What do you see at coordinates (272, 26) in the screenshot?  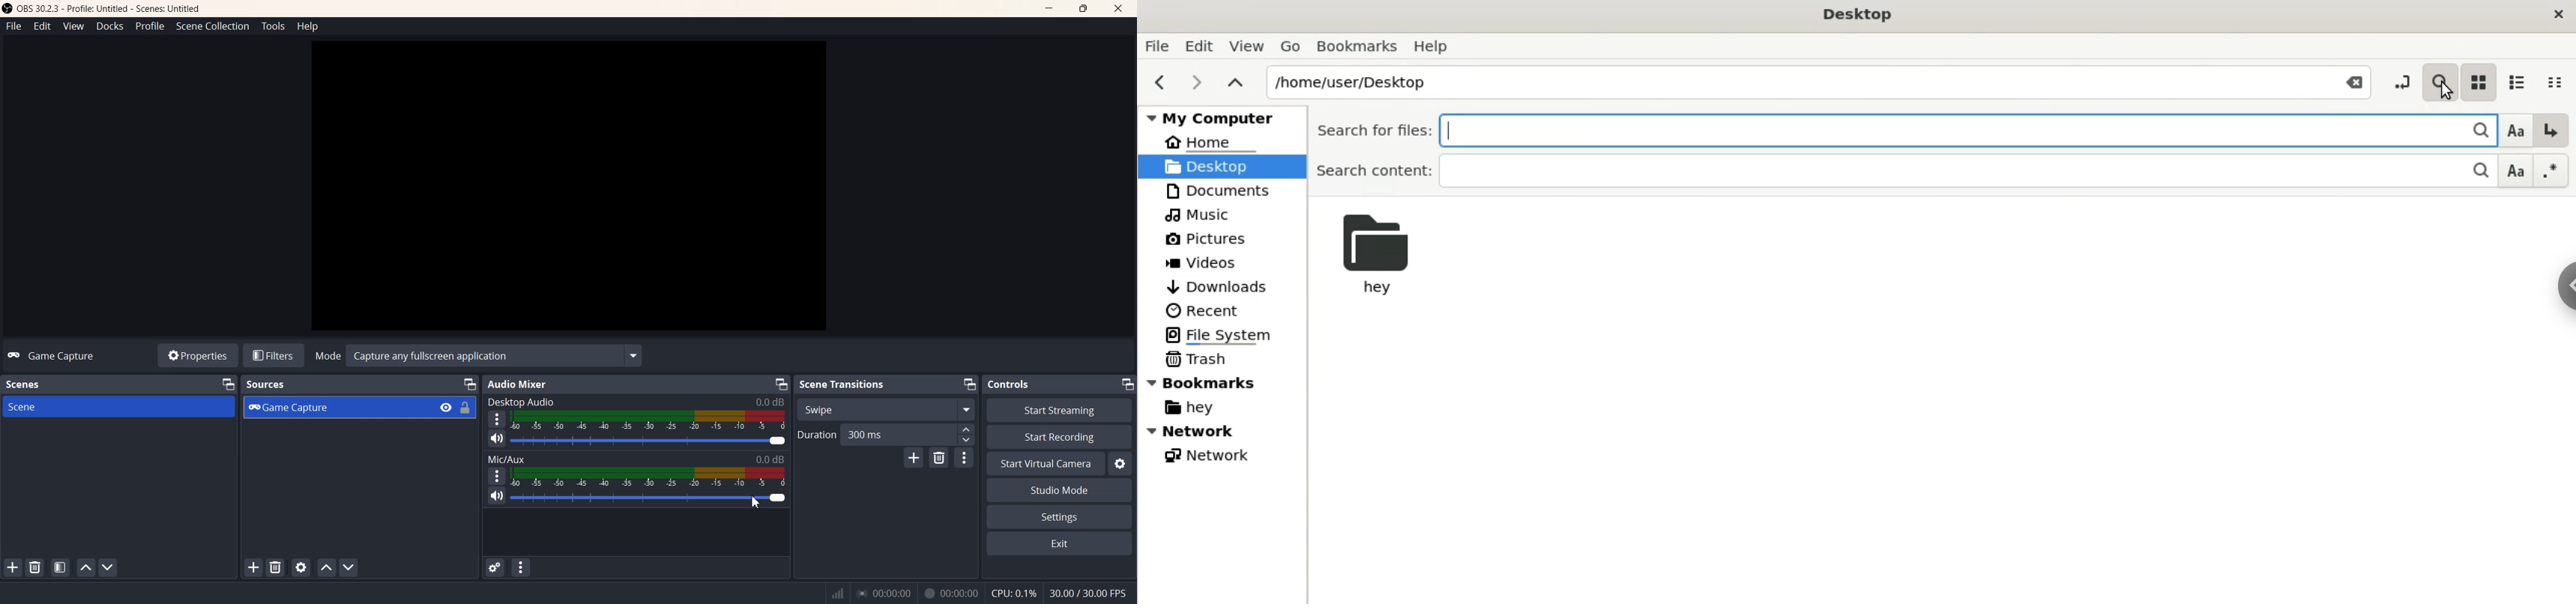 I see `Tools` at bounding box center [272, 26].